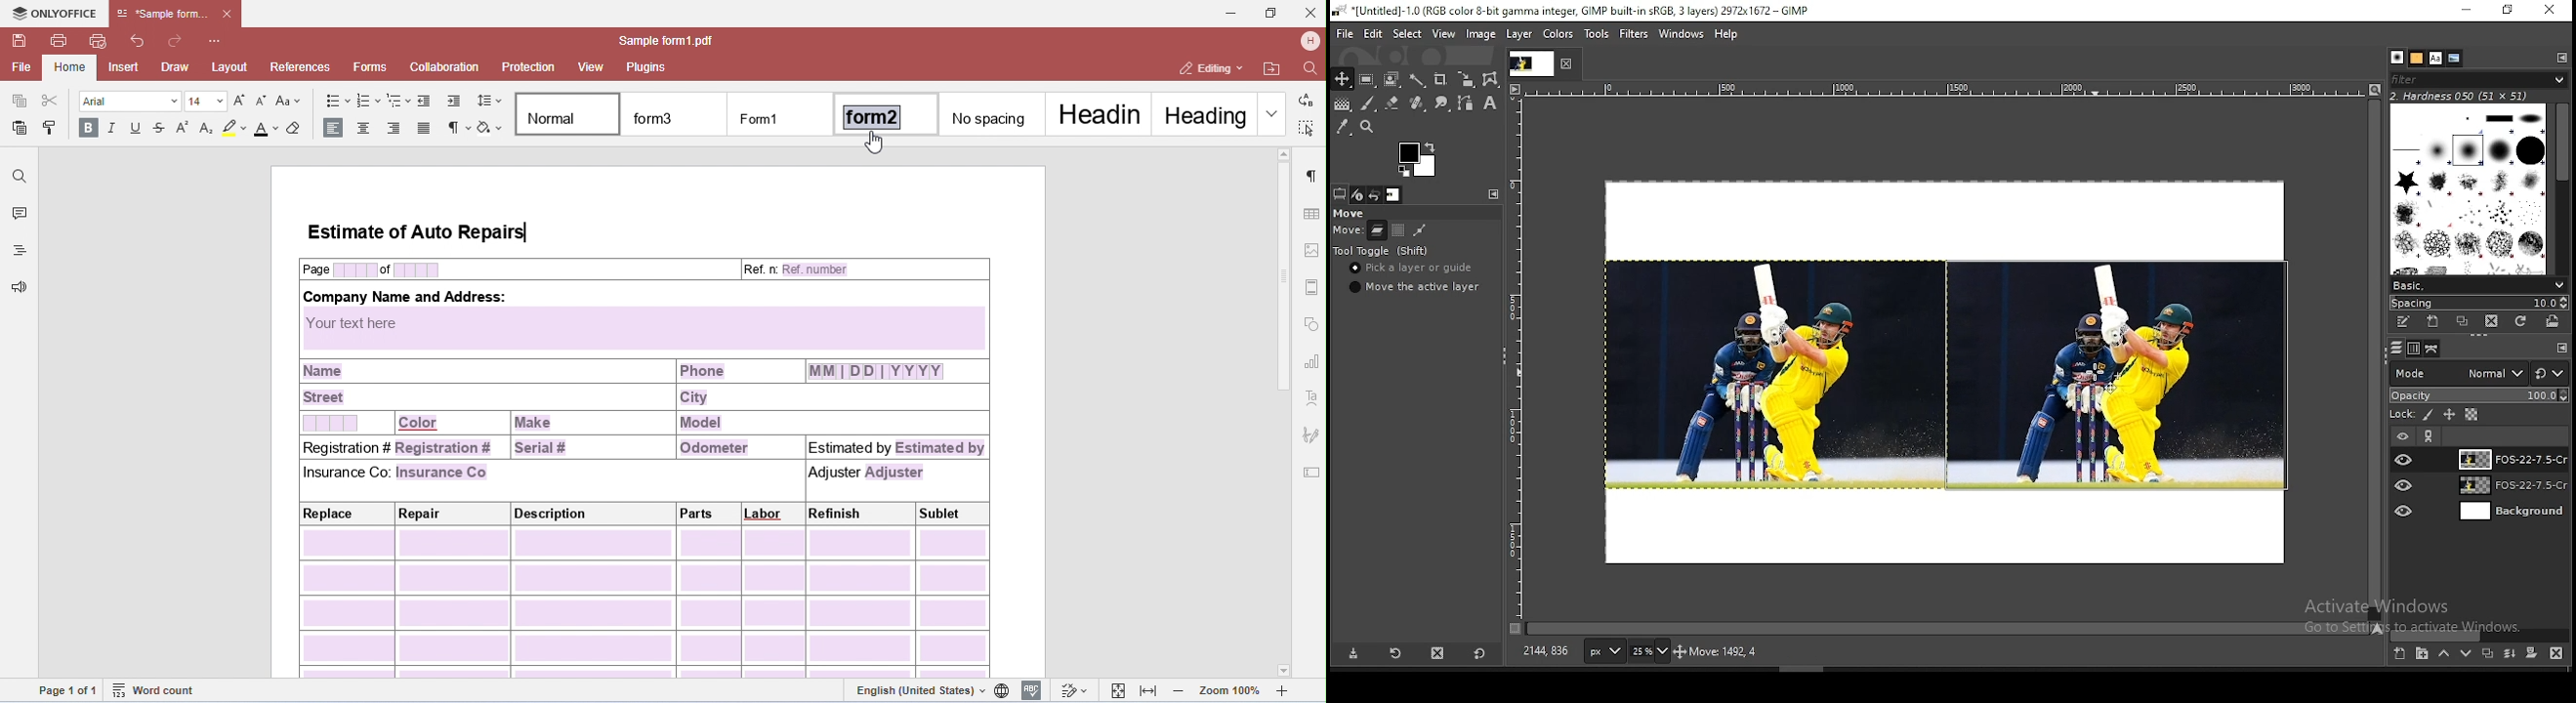 Image resolution: width=2576 pixels, height=728 pixels. Describe the element at coordinates (2455, 59) in the screenshot. I see `document history` at that location.